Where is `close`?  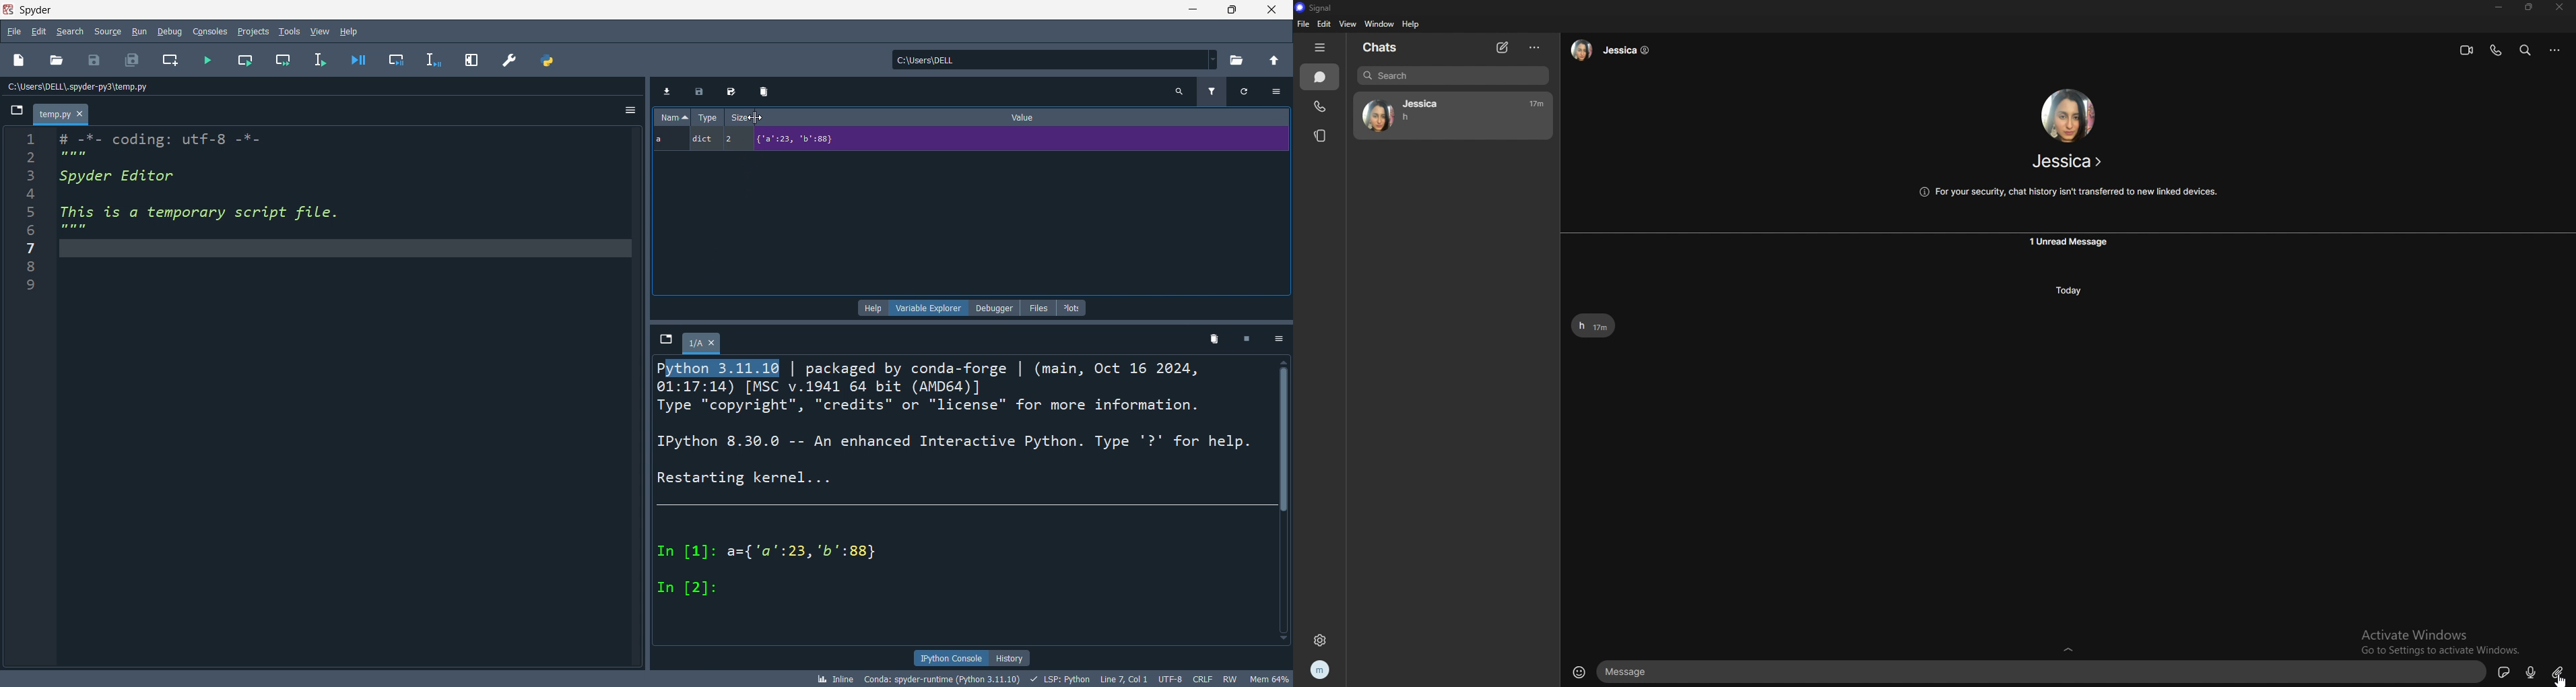 close is located at coordinates (2557, 8).